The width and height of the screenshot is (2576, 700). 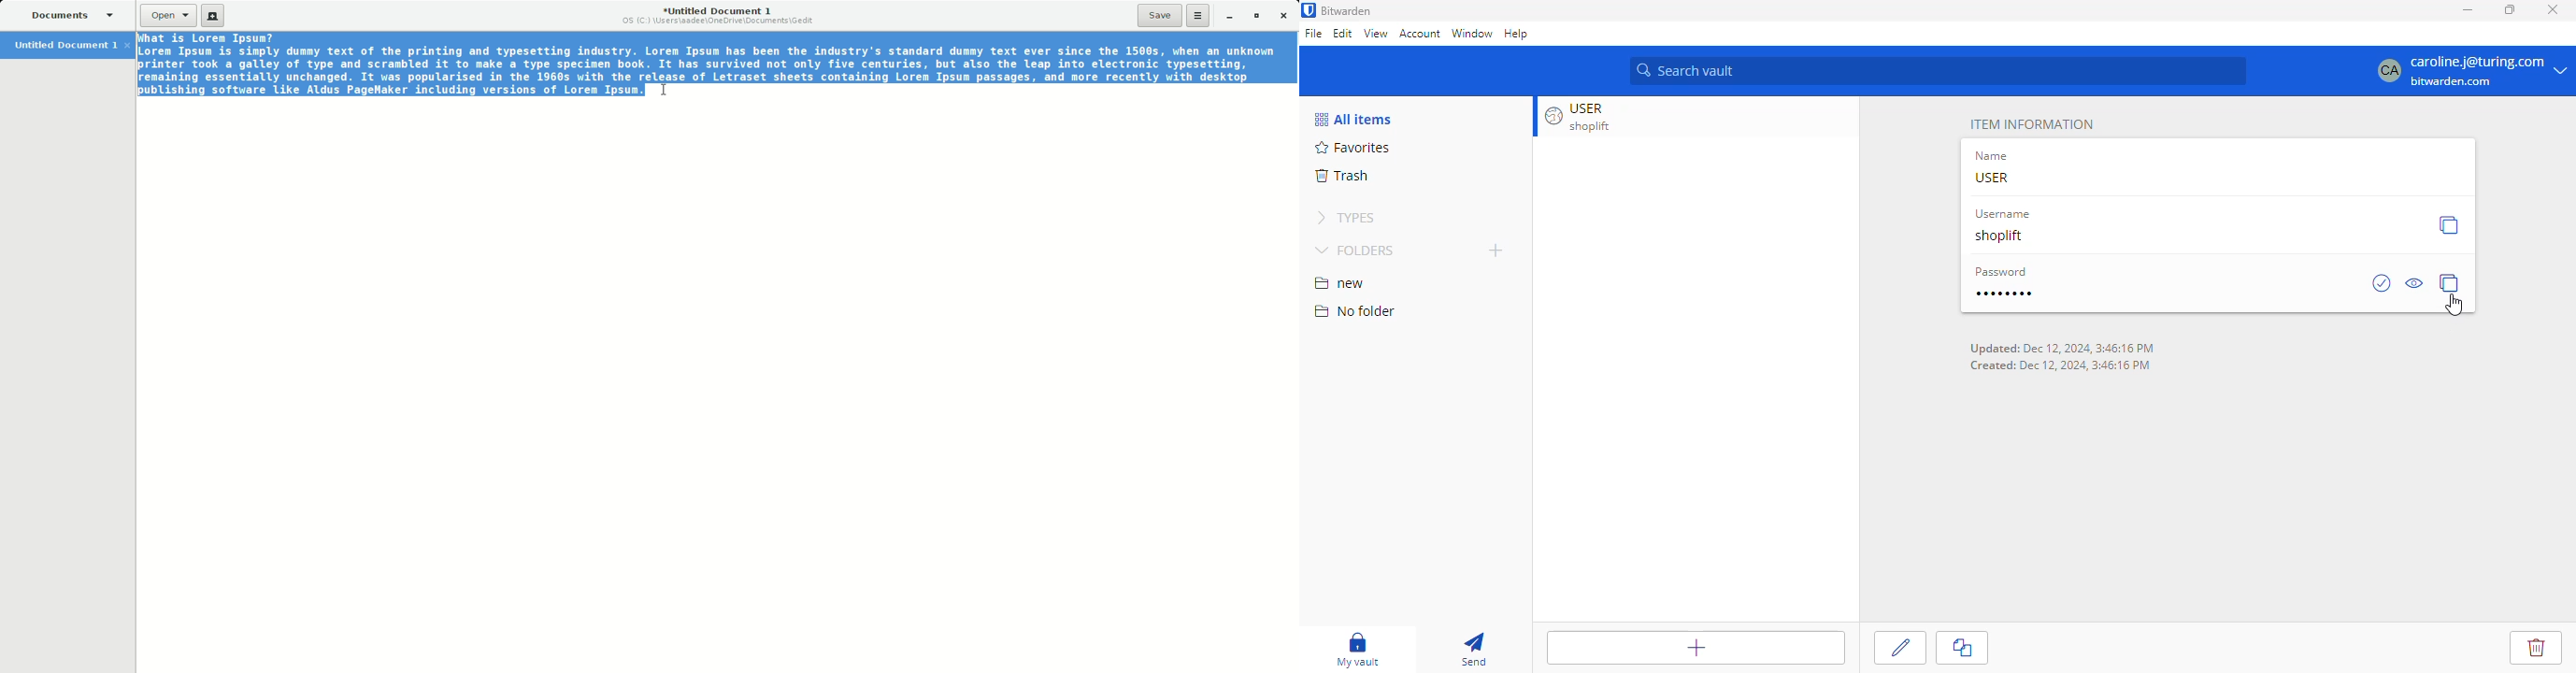 What do you see at coordinates (1375, 33) in the screenshot?
I see `view` at bounding box center [1375, 33].